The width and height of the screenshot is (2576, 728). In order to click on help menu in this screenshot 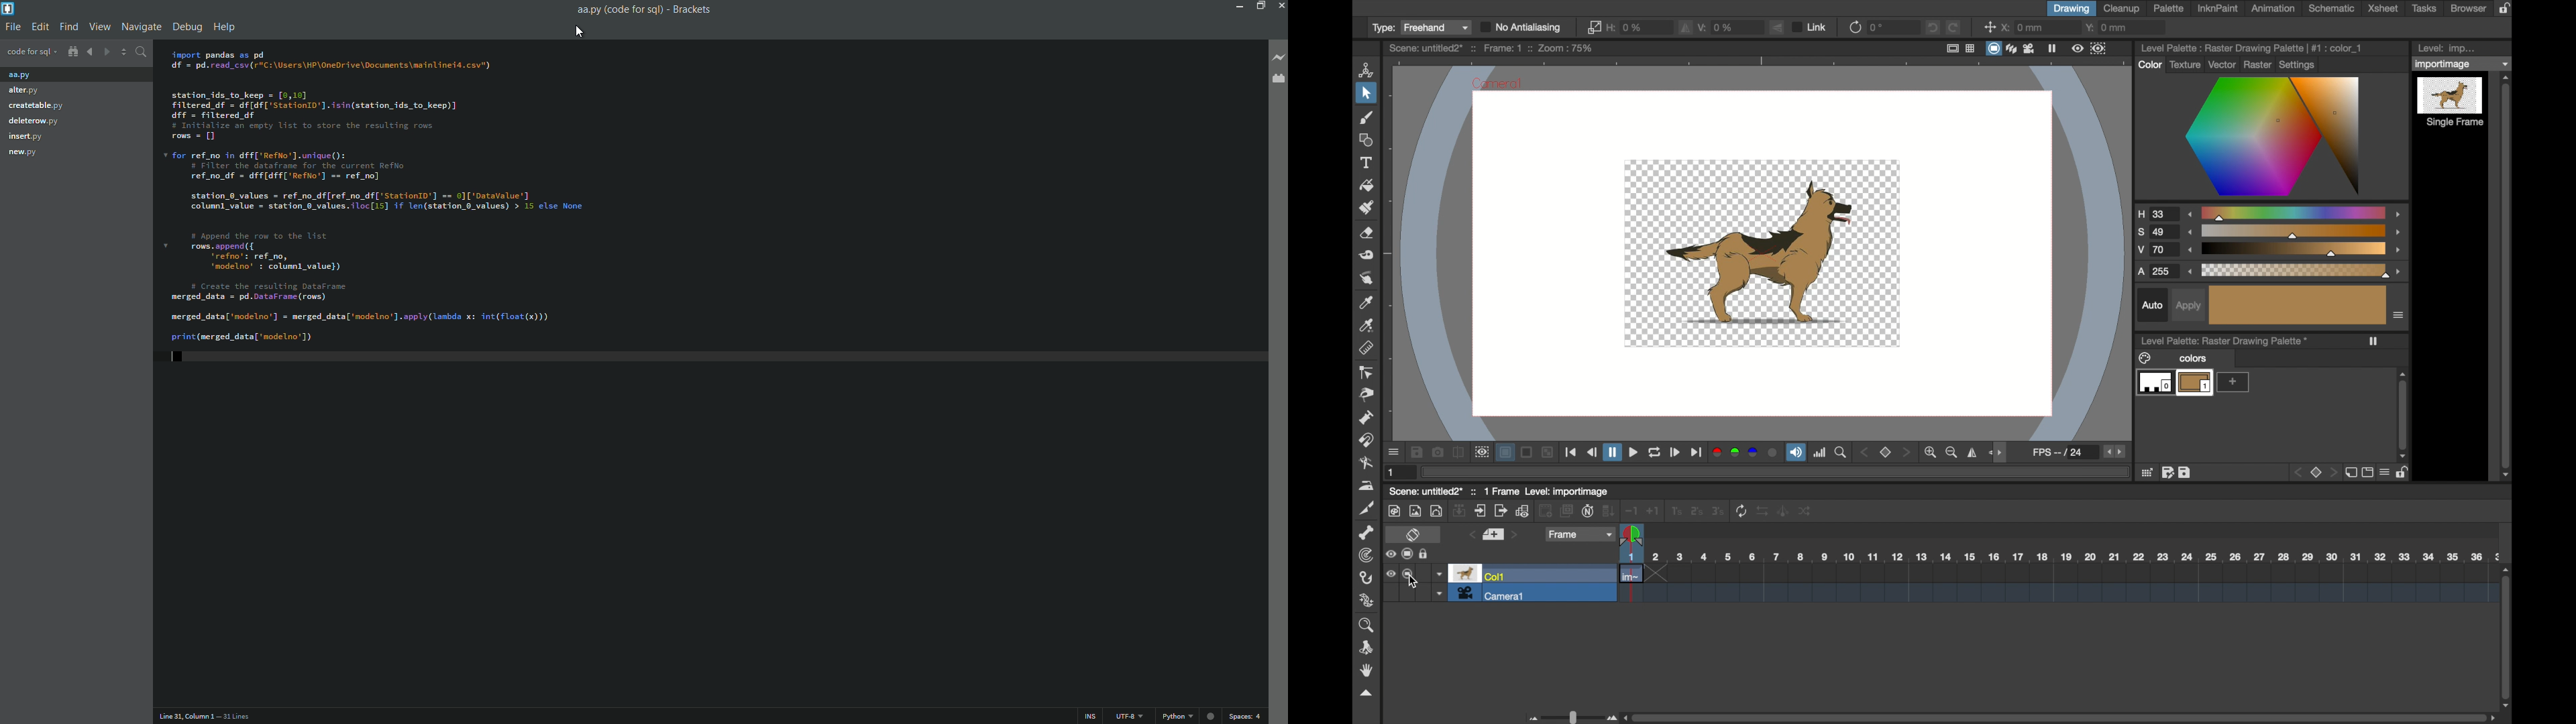, I will do `click(223, 27)`.